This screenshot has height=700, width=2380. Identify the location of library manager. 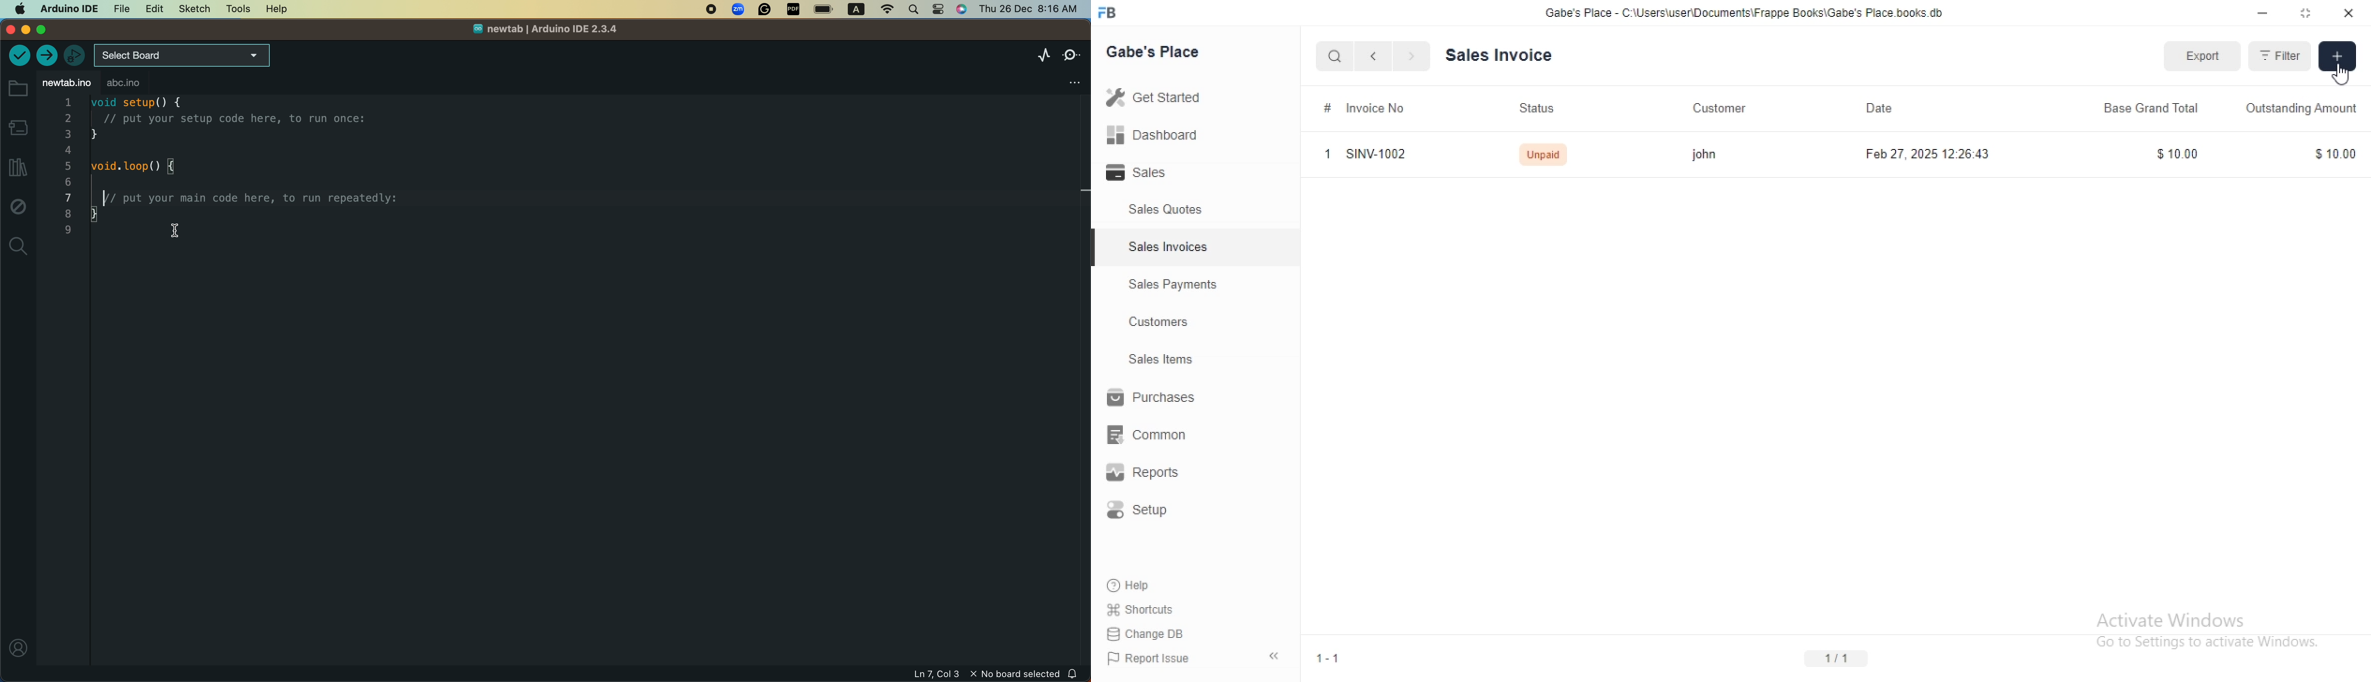
(16, 168).